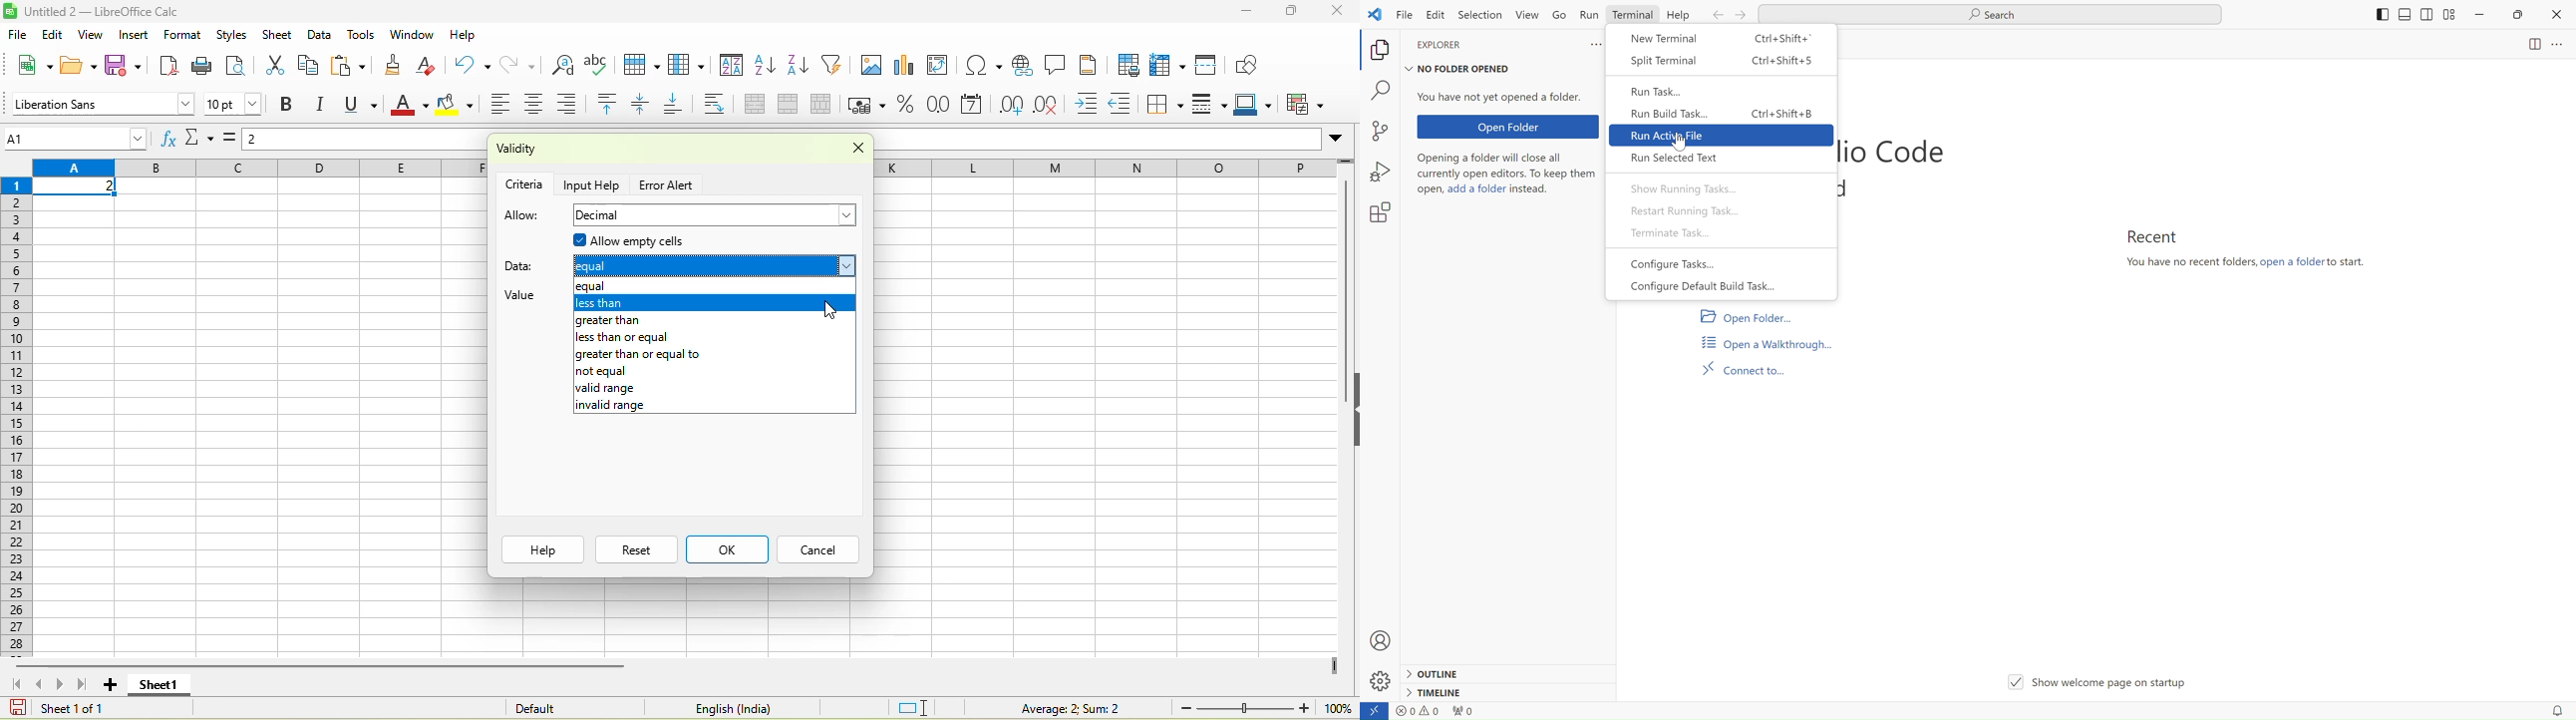  Describe the element at coordinates (1436, 16) in the screenshot. I see `Edit` at that location.